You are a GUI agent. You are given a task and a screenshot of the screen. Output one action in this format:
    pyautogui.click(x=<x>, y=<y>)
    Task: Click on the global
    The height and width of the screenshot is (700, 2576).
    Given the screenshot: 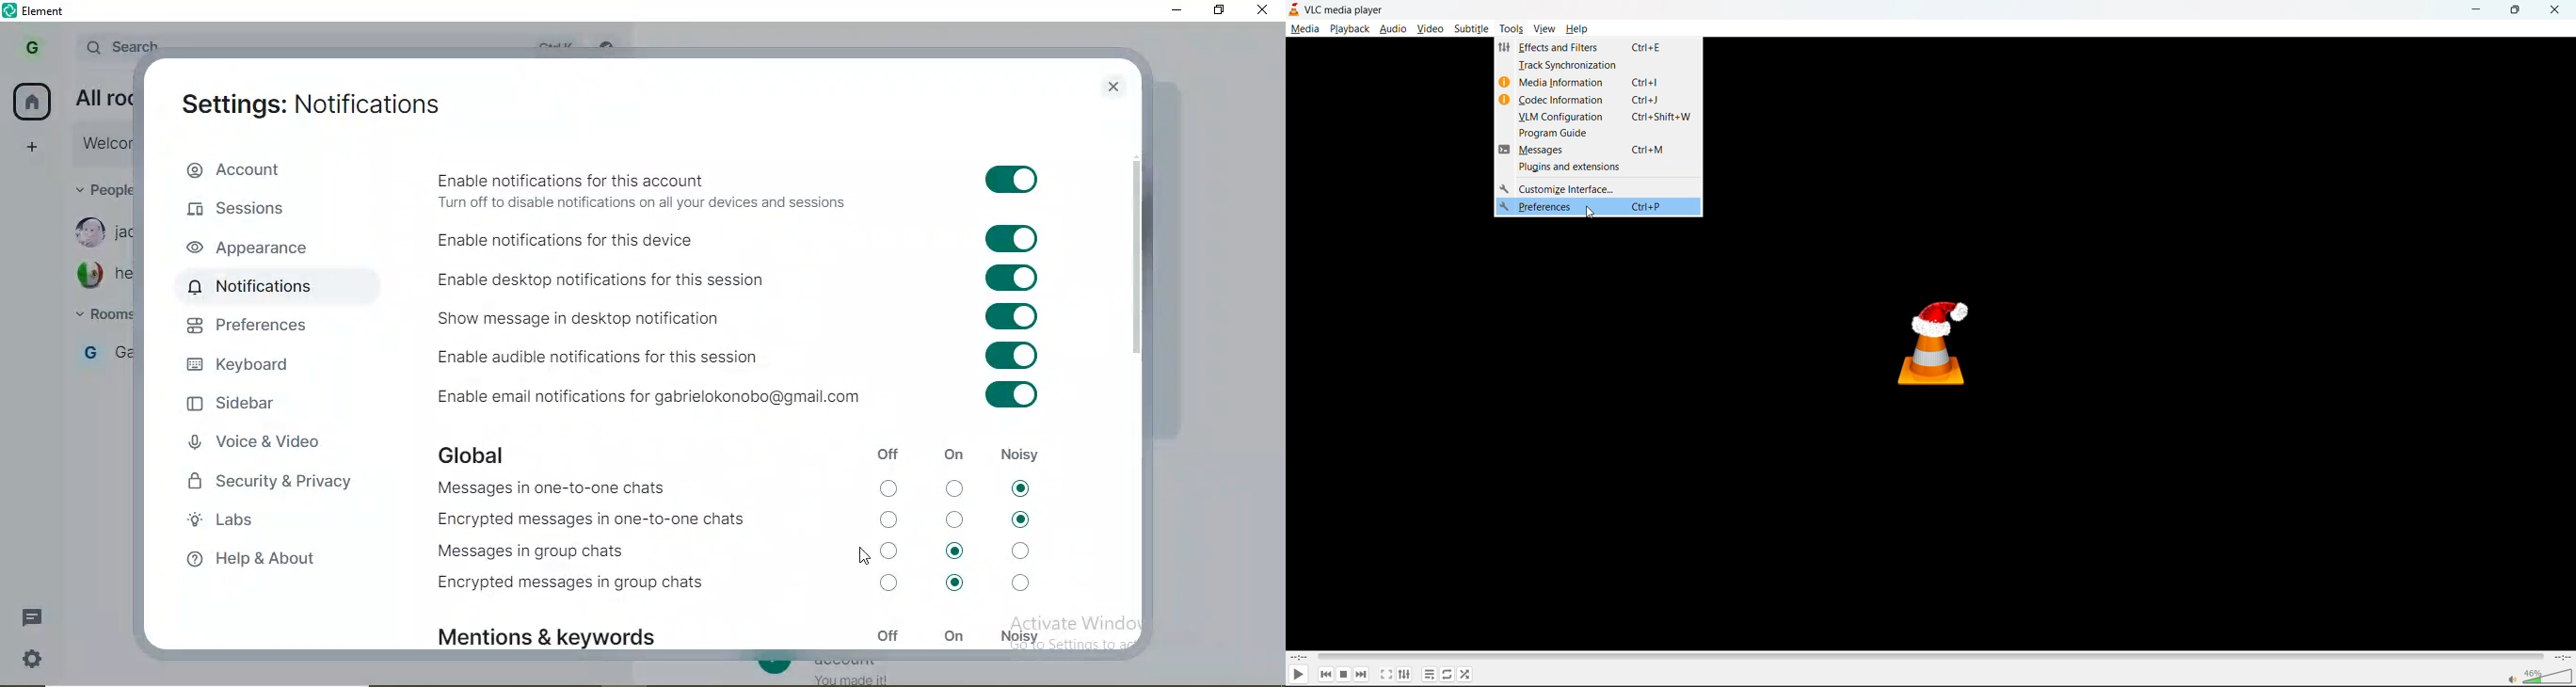 What is the action you would take?
    pyautogui.click(x=475, y=452)
    